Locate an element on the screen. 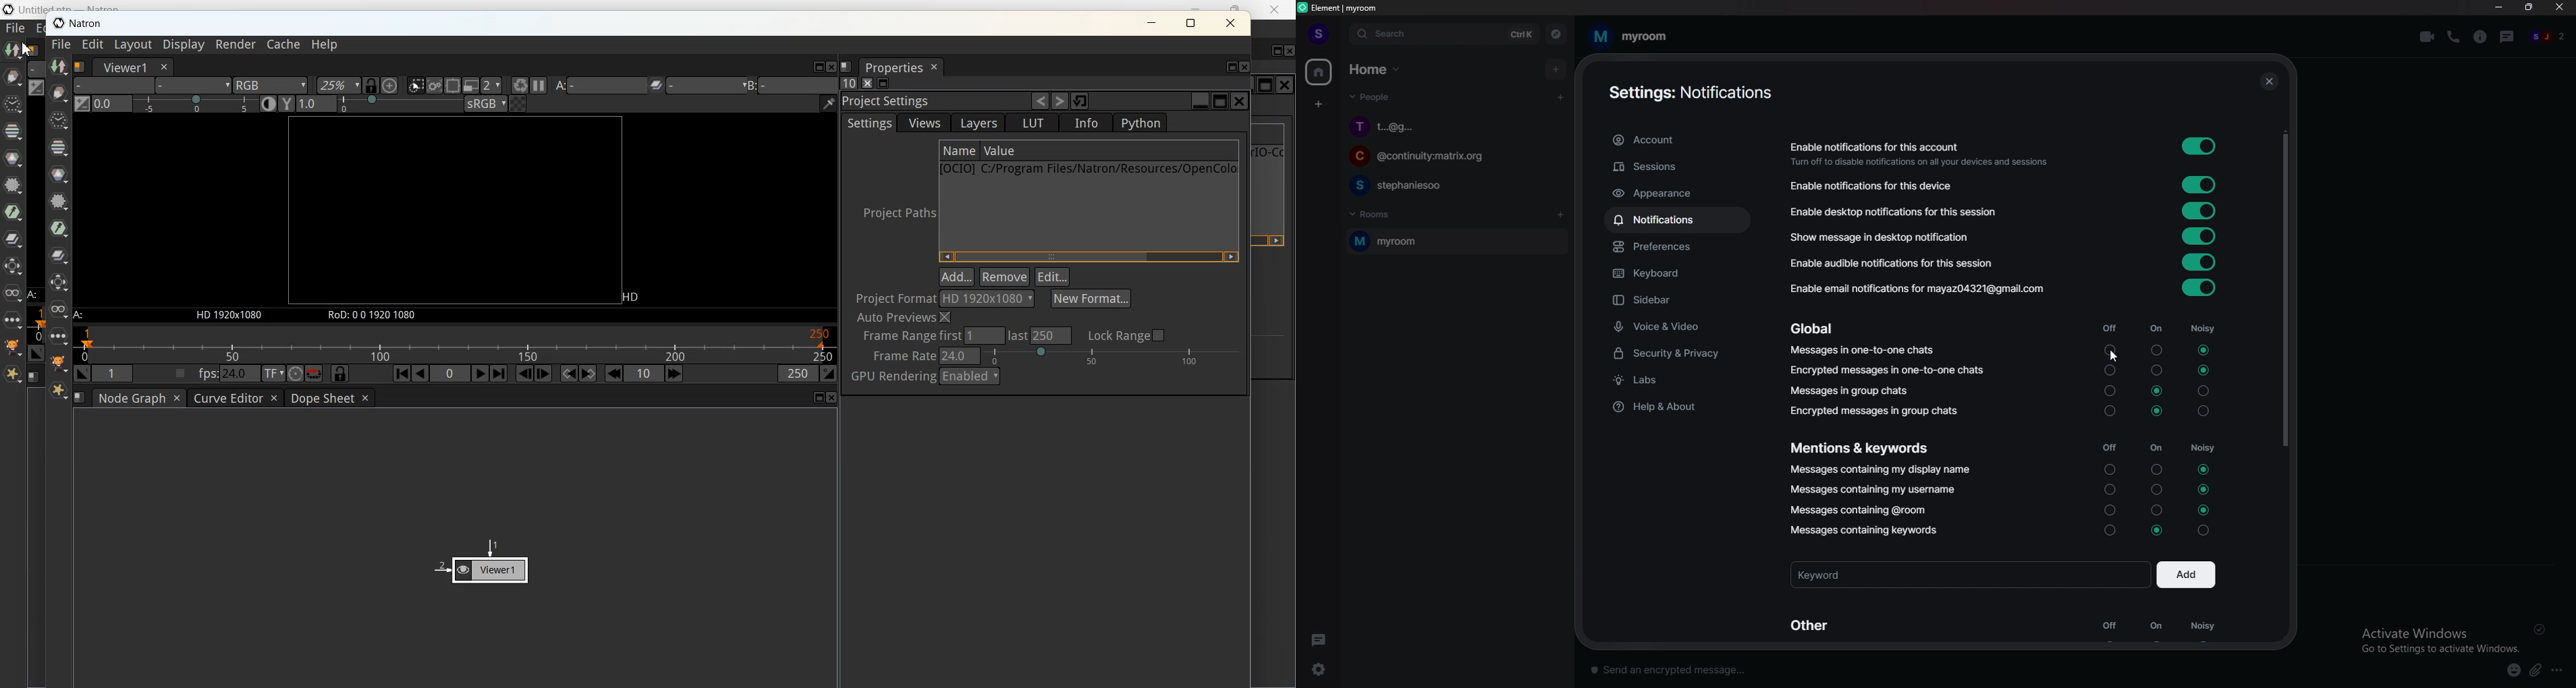 The image size is (2576, 700). thread is located at coordinates (1320, 638).